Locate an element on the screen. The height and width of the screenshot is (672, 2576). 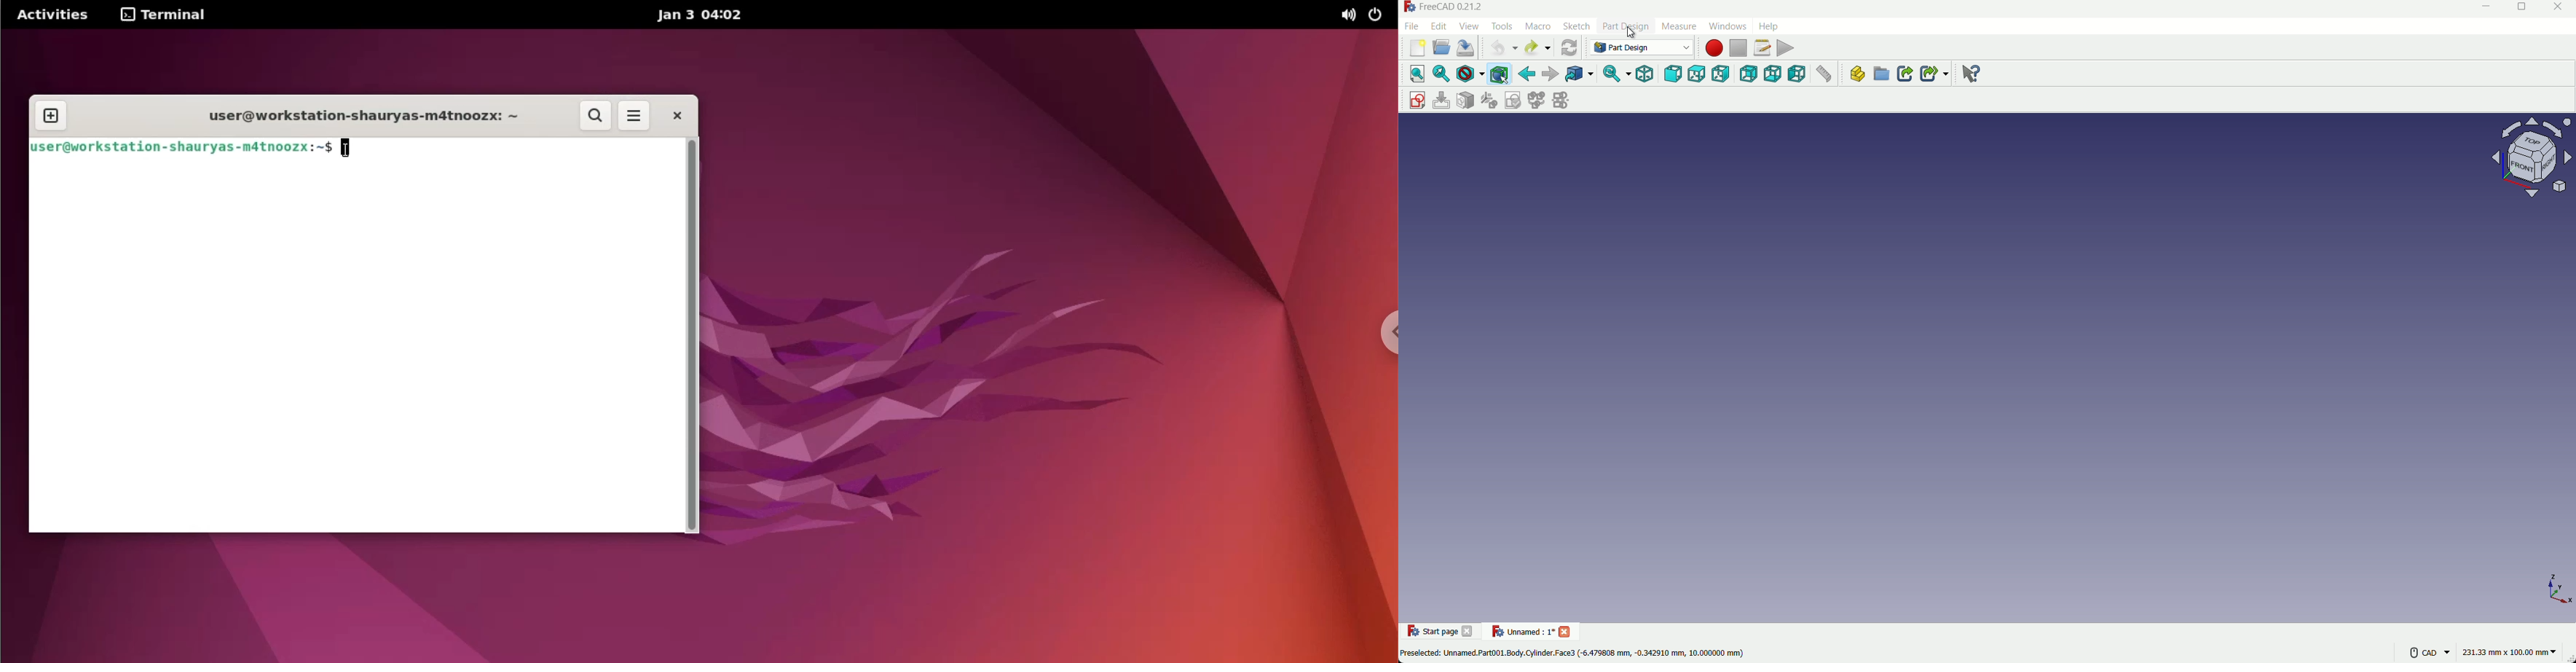
measuring unit is located at coordinates (2506, 650).